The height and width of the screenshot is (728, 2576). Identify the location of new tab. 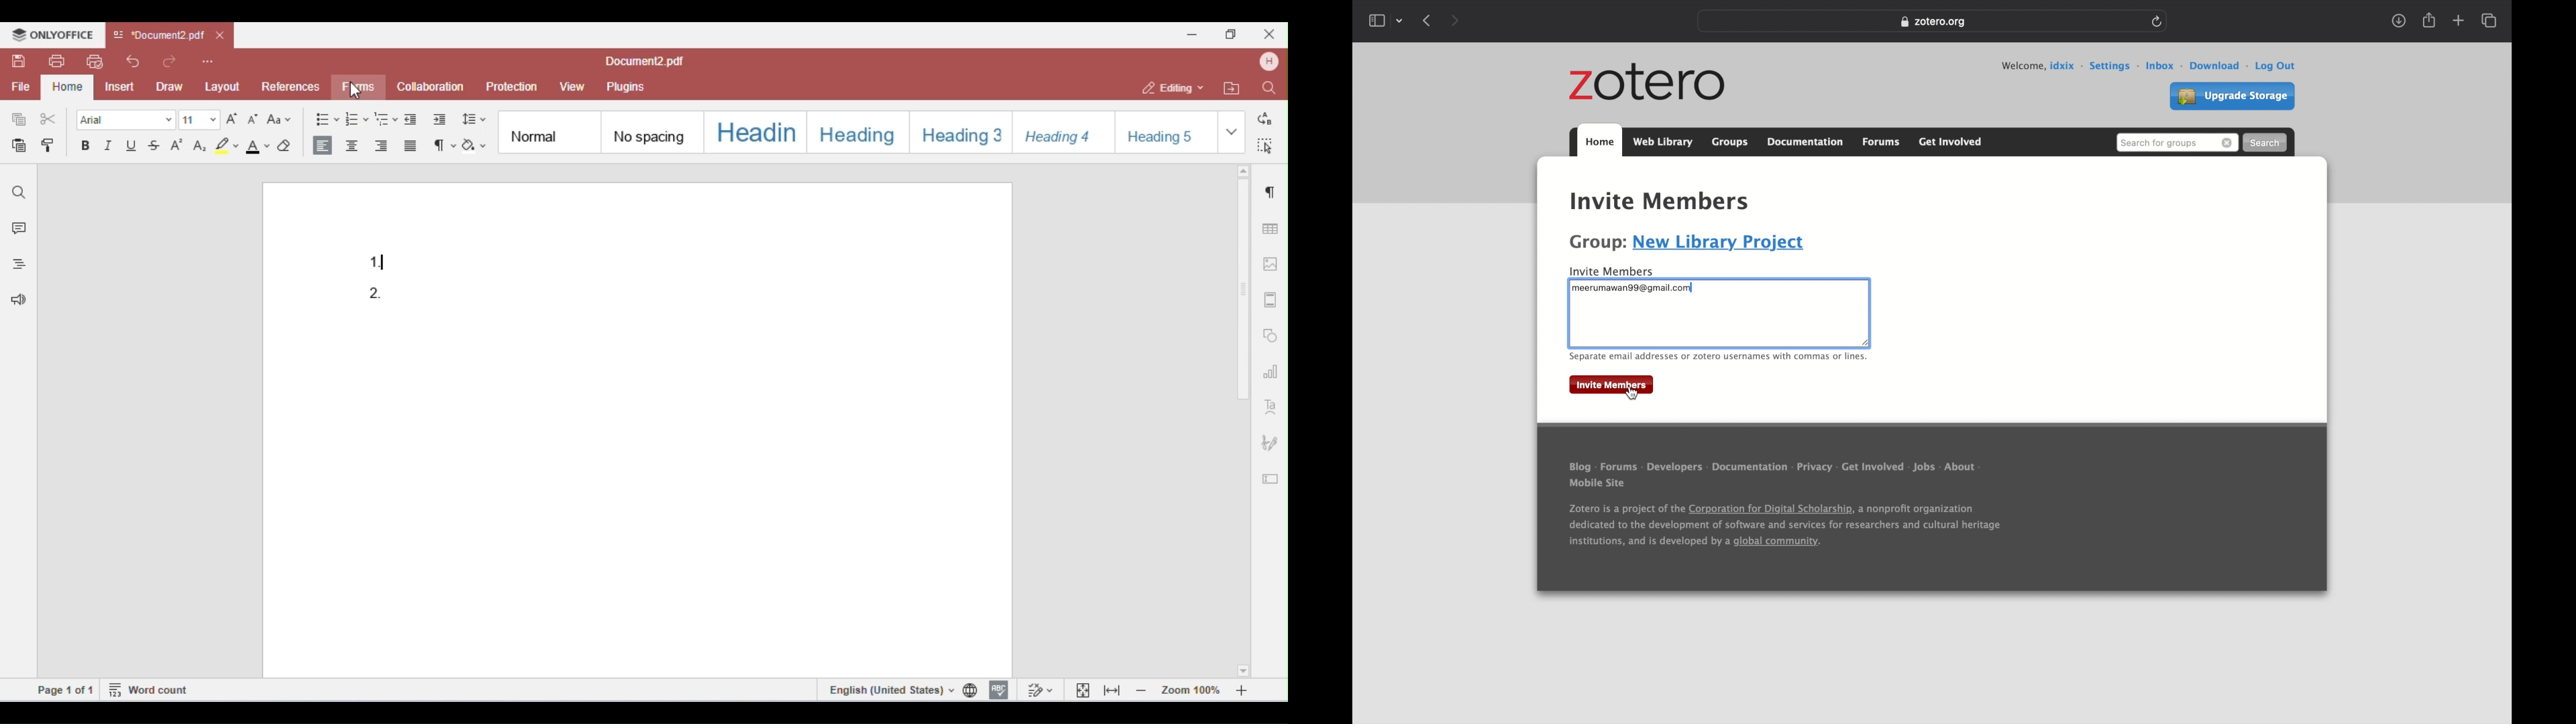
(2458, 21).